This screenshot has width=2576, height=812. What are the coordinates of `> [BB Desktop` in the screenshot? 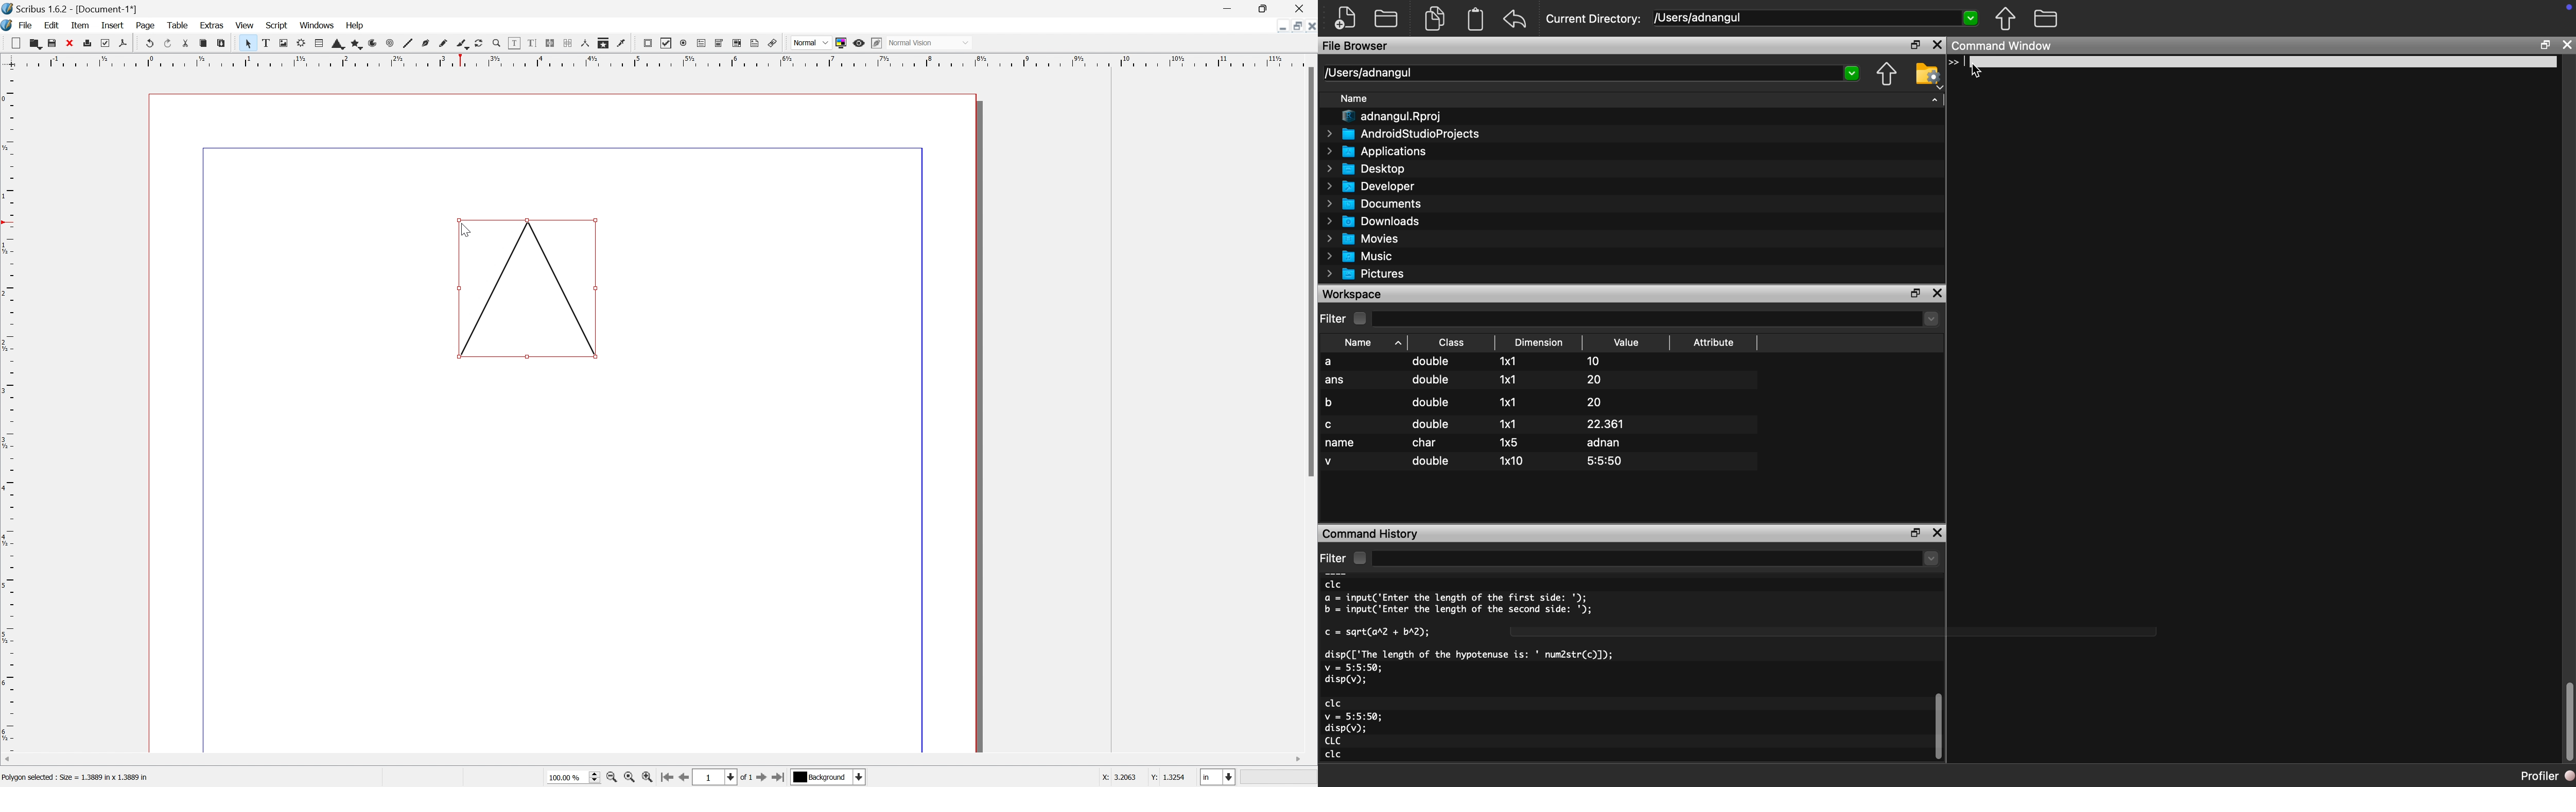 It's located at (1368, 168).